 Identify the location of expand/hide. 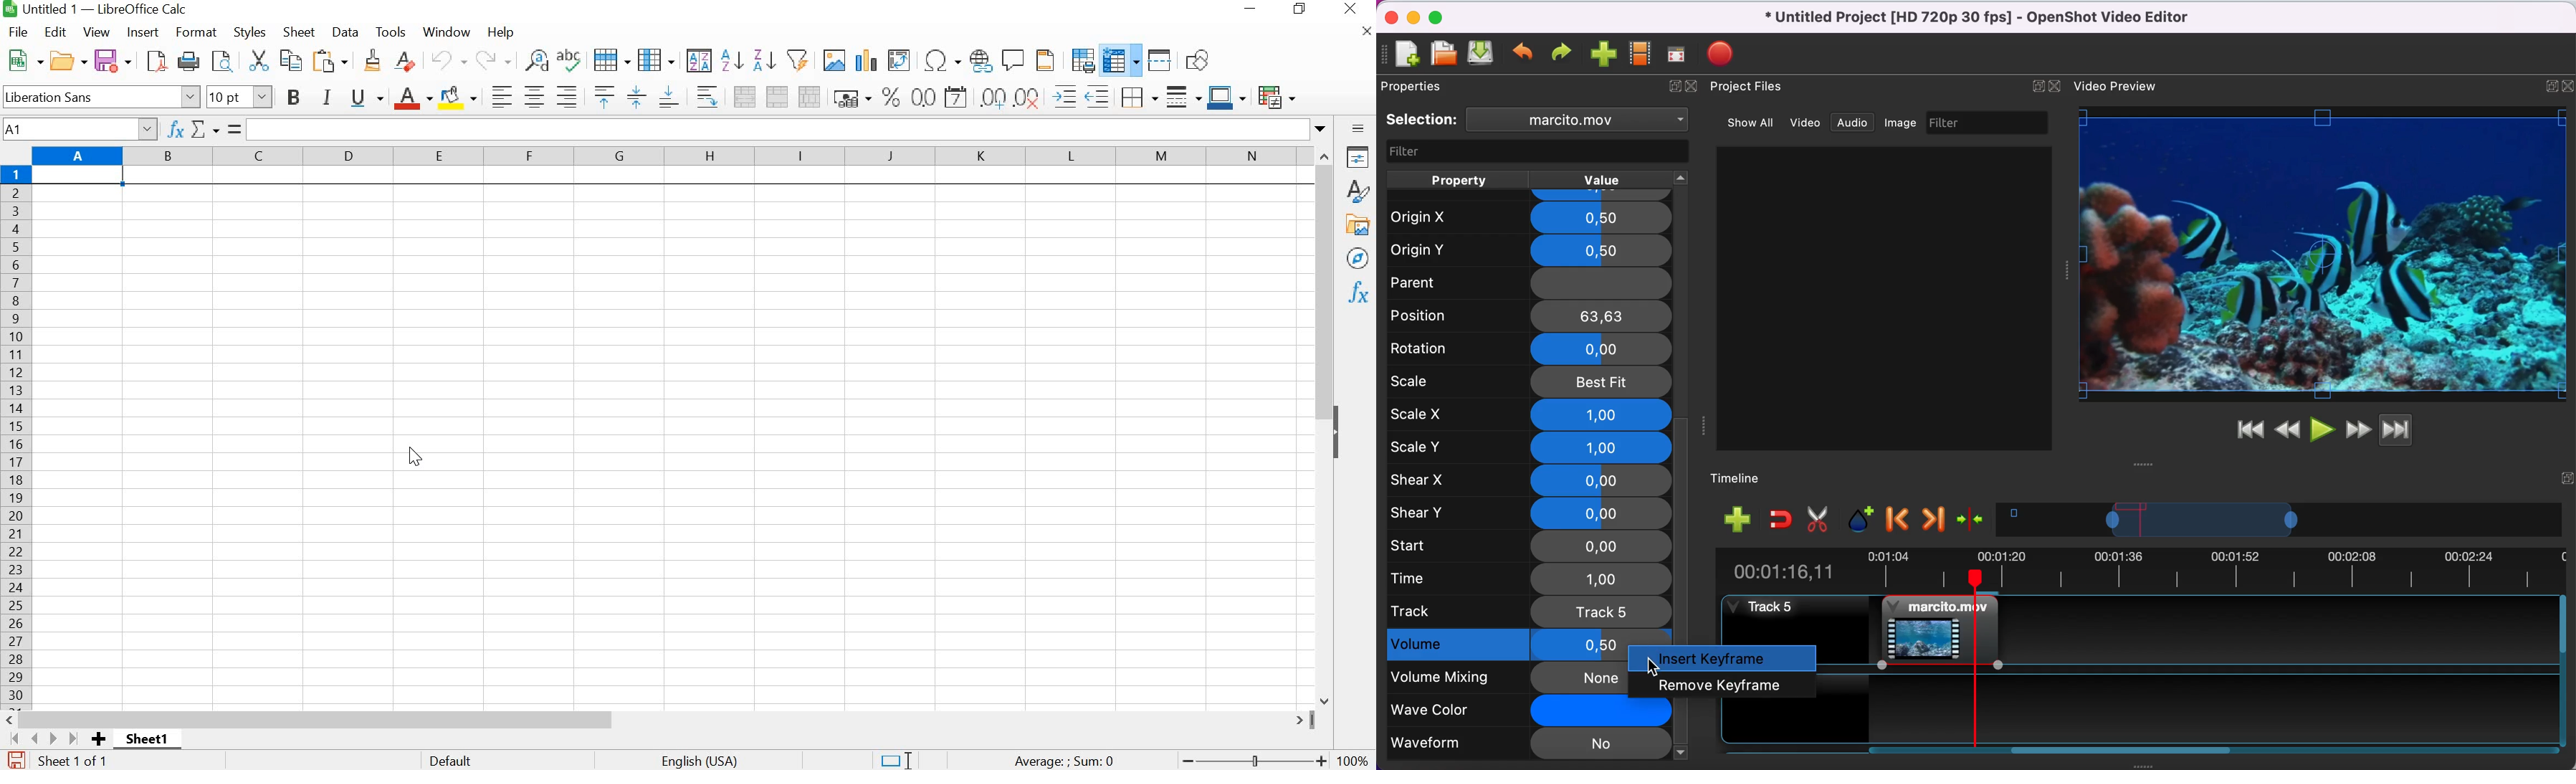
(2566, 475).